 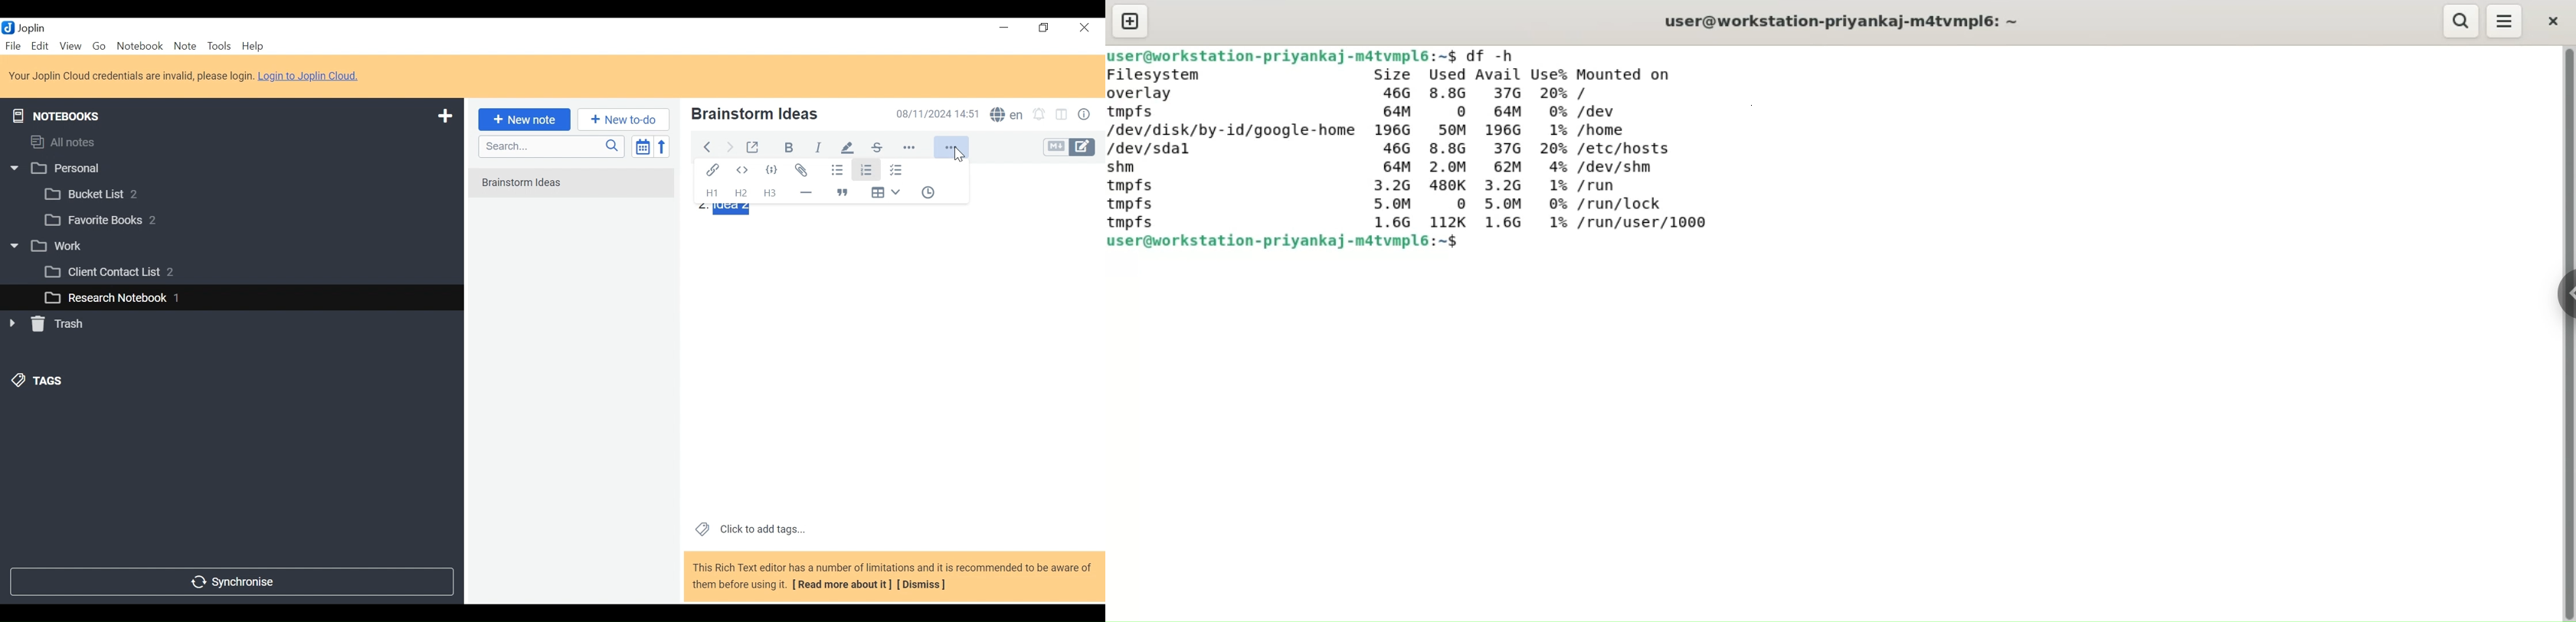 I want to click on Login to Joplin Cloud, so click(x=312, y=76).